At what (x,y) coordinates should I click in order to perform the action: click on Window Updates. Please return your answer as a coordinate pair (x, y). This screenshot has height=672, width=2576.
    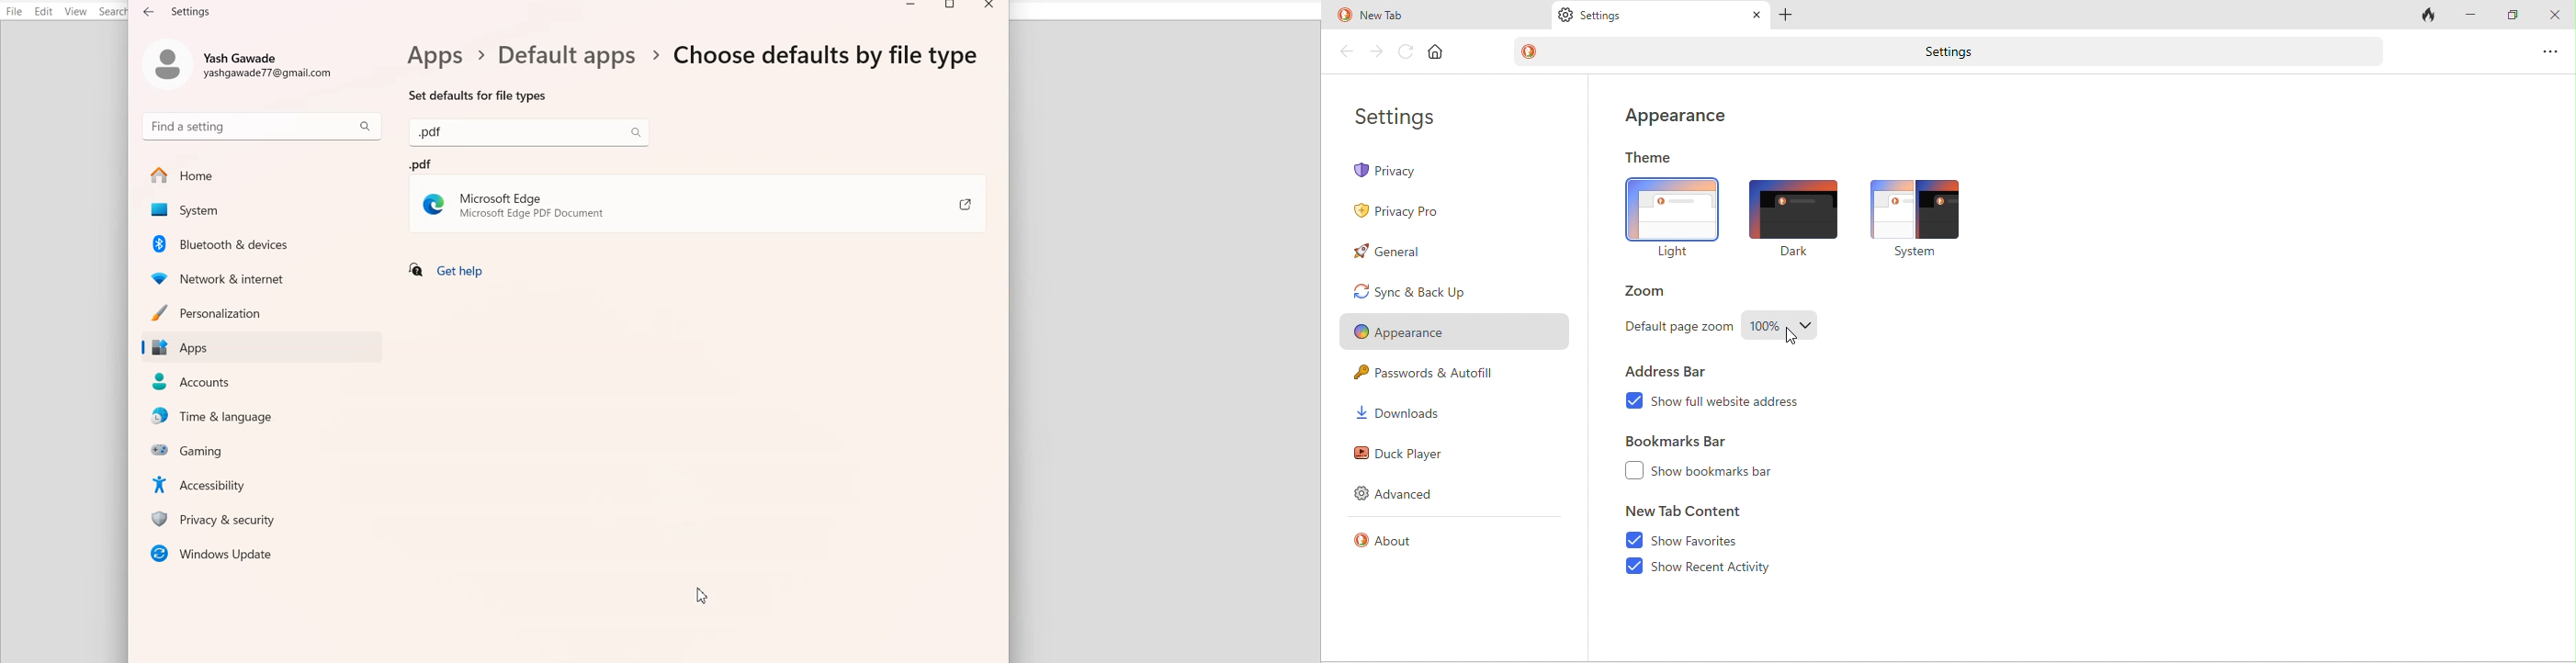
    Looking at the image, I should click on (261, 553).